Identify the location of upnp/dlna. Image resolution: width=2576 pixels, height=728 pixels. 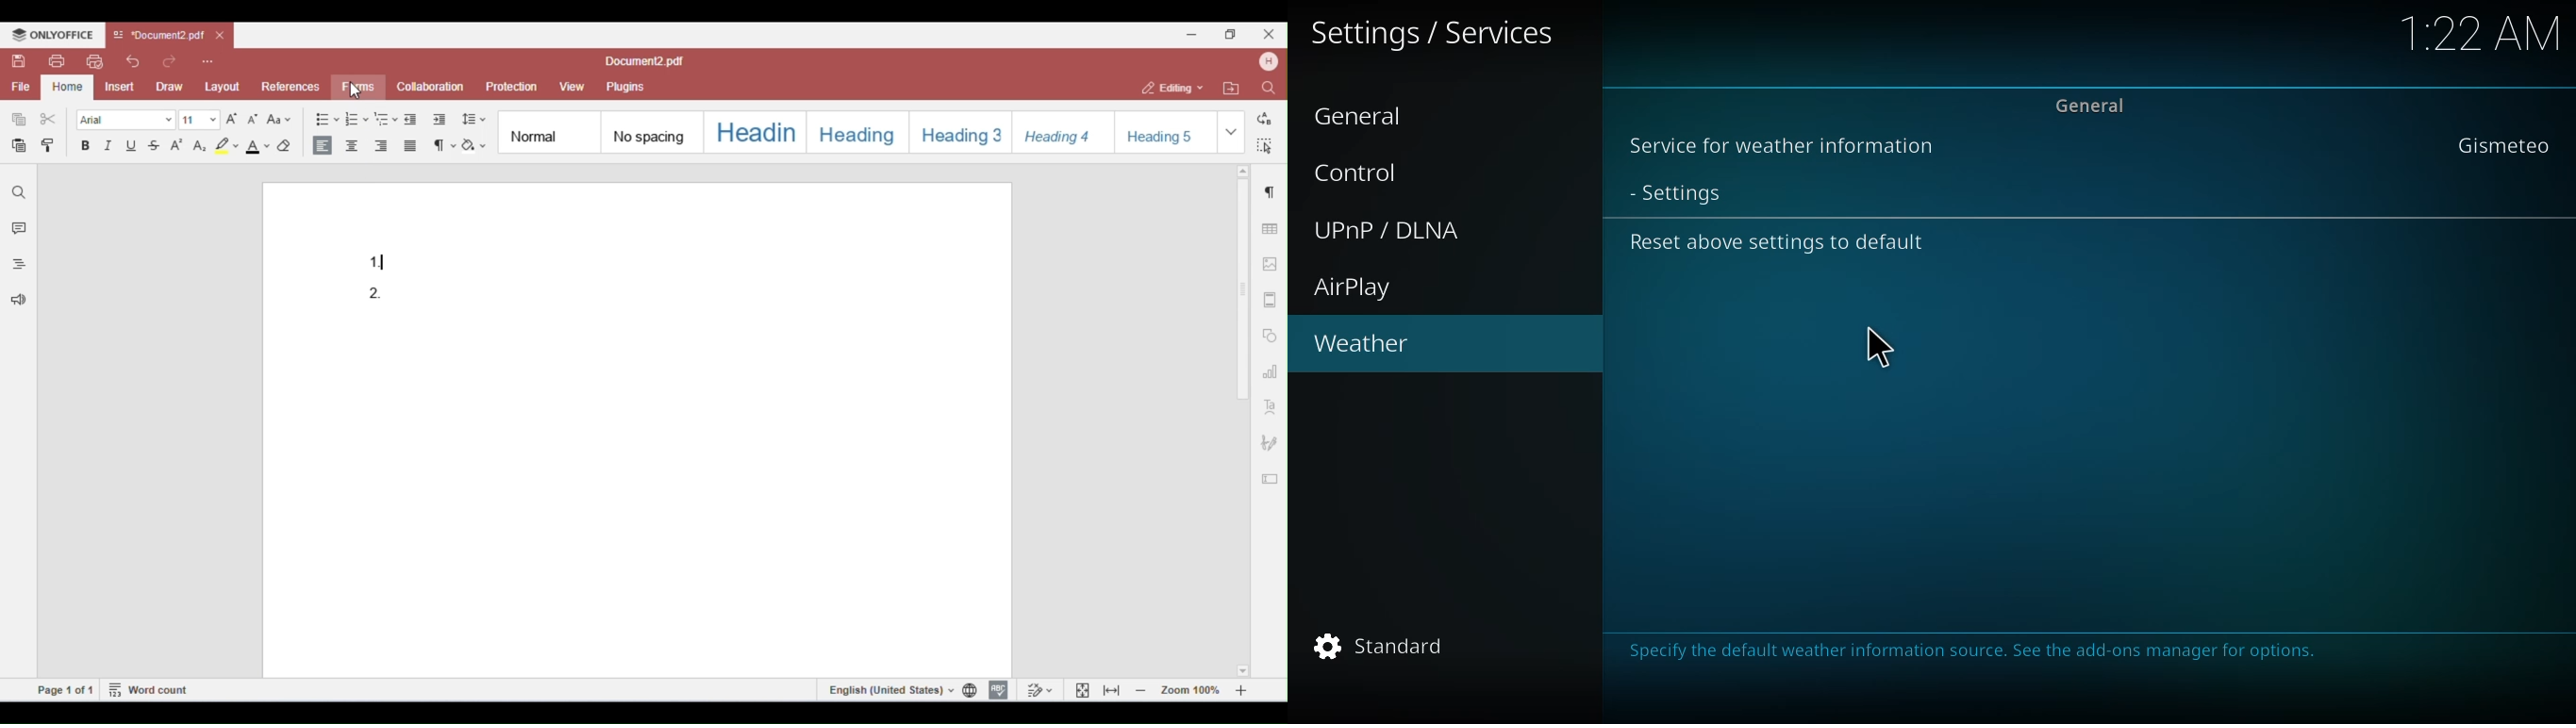
(1391, 230).